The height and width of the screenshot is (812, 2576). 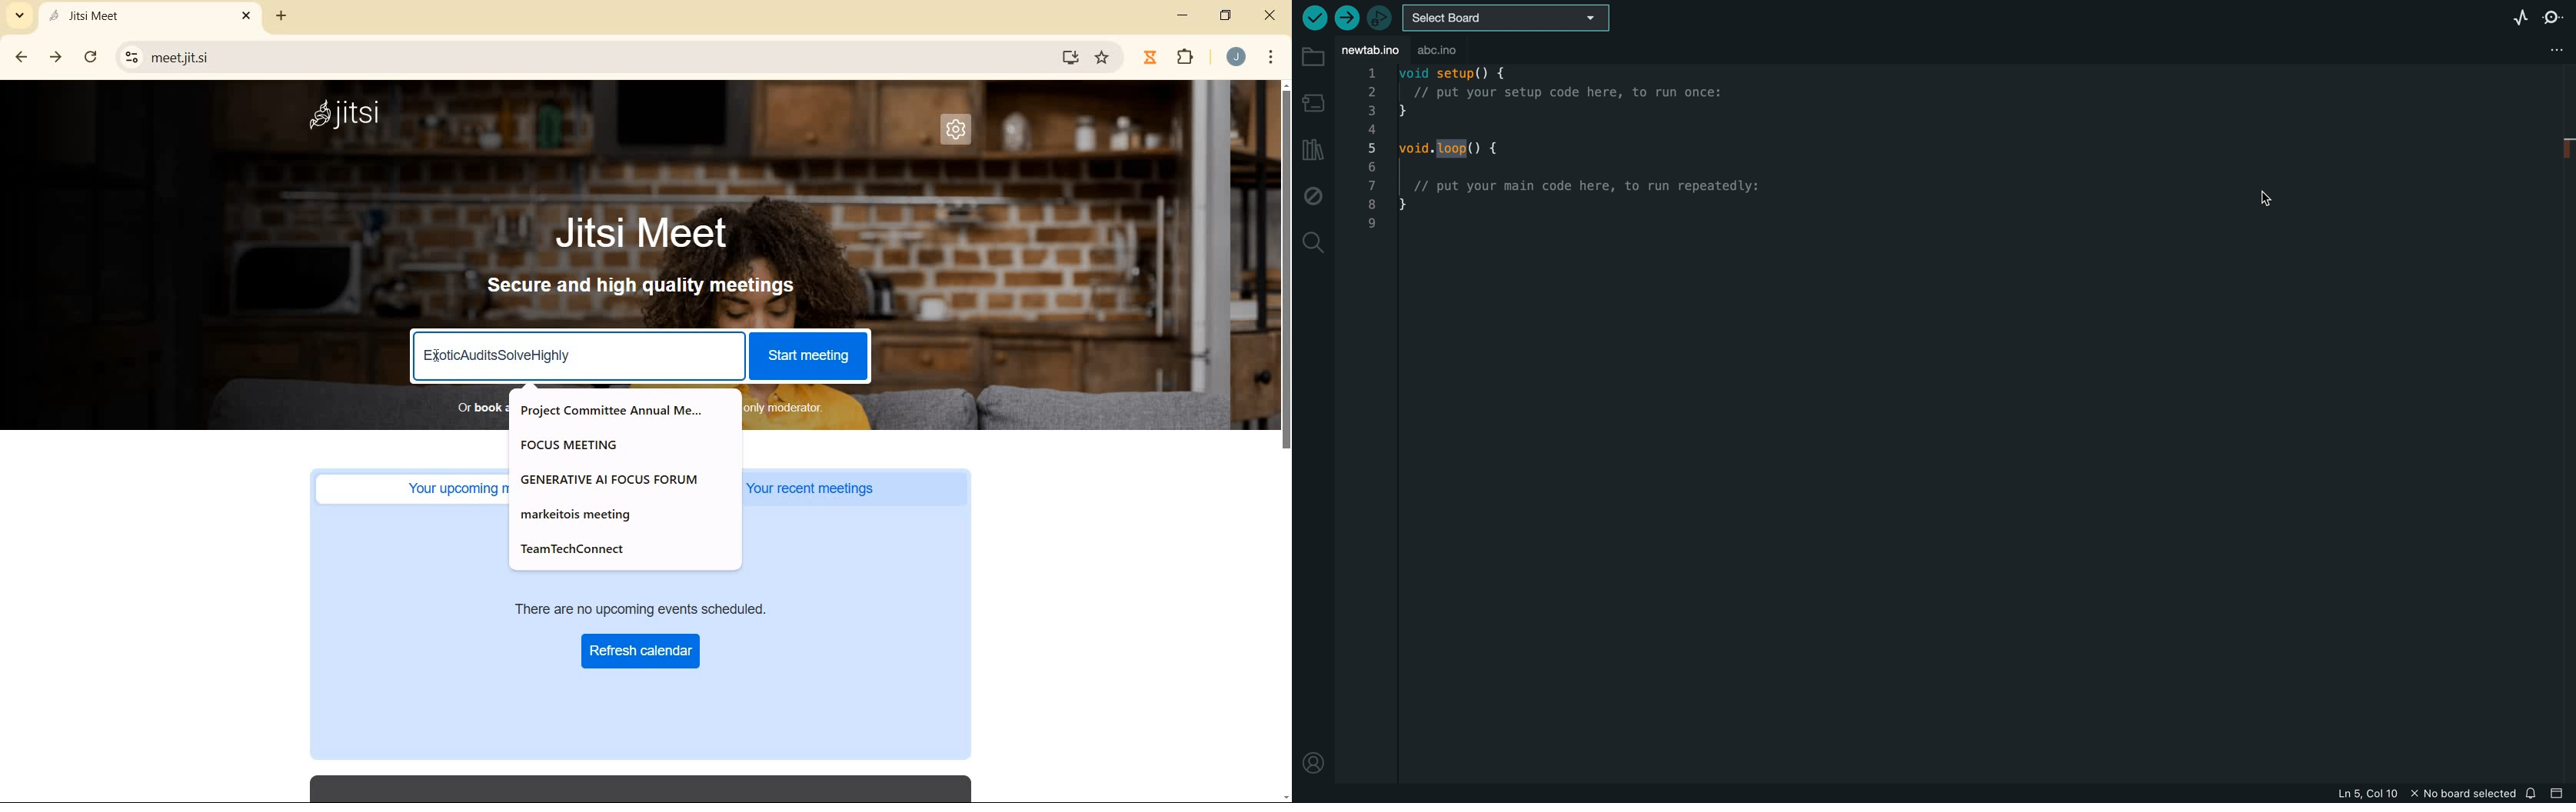 What do you see at coordinates (132, 56) in the screenshot?
I see `View site information` at bounding box center [132, 56].